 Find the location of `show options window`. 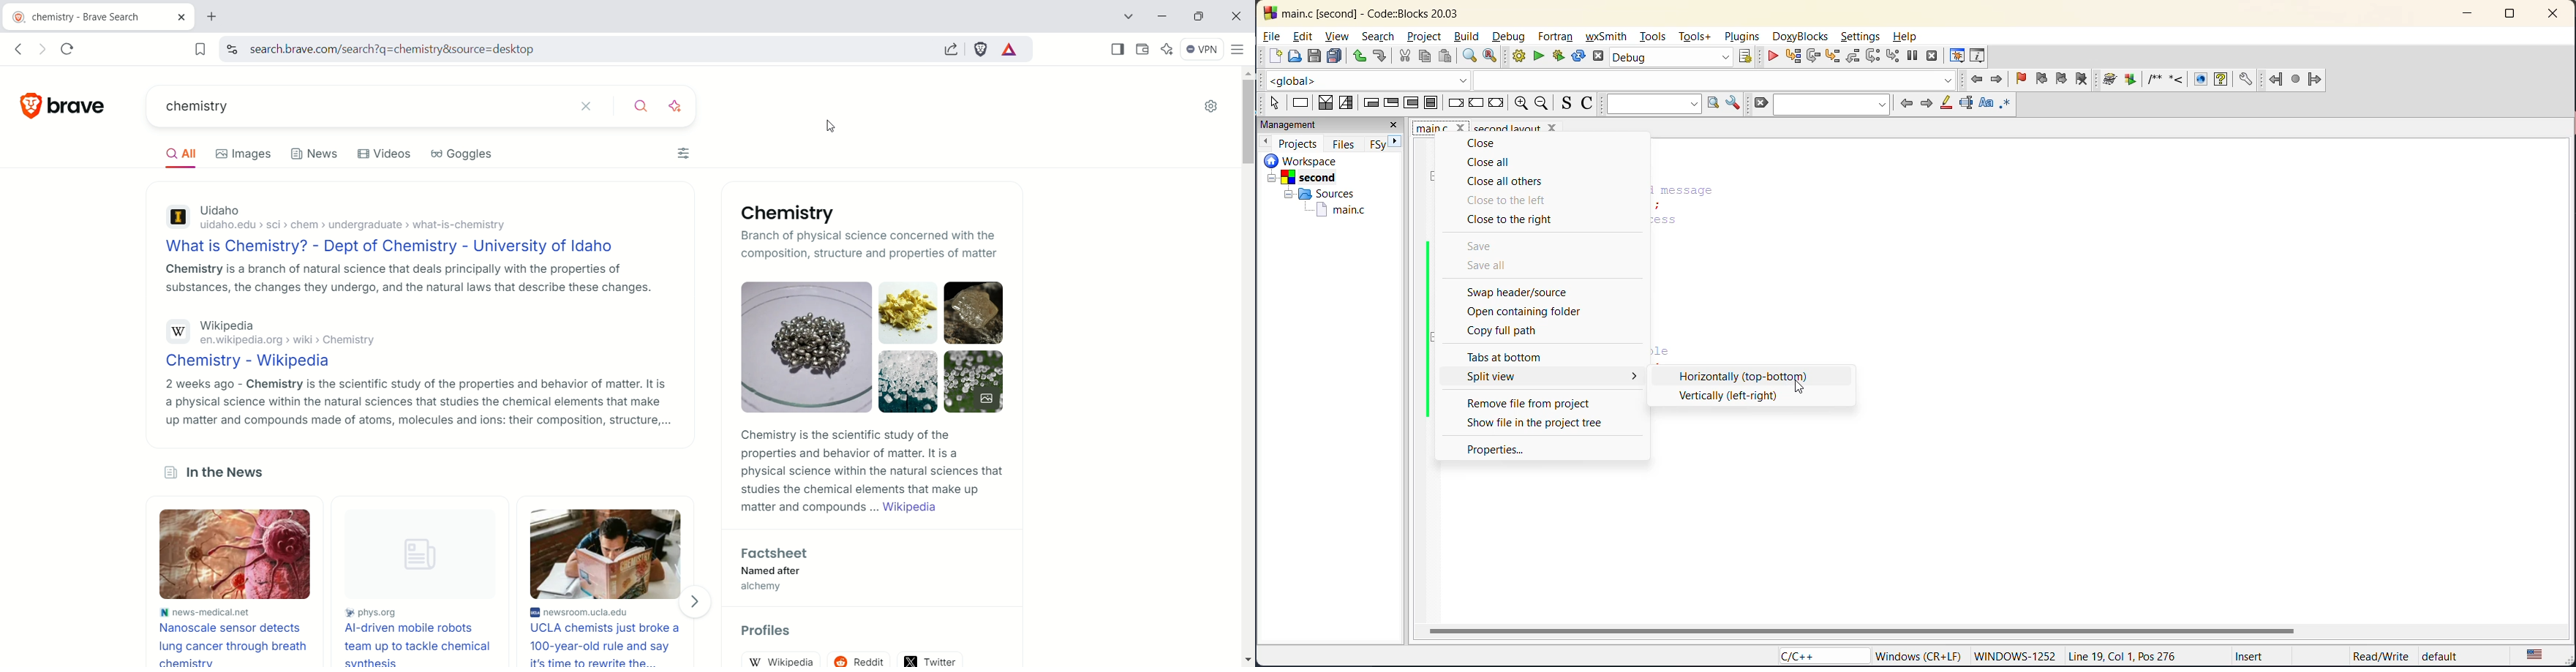

show options window is located at coordinates (1734, 102).